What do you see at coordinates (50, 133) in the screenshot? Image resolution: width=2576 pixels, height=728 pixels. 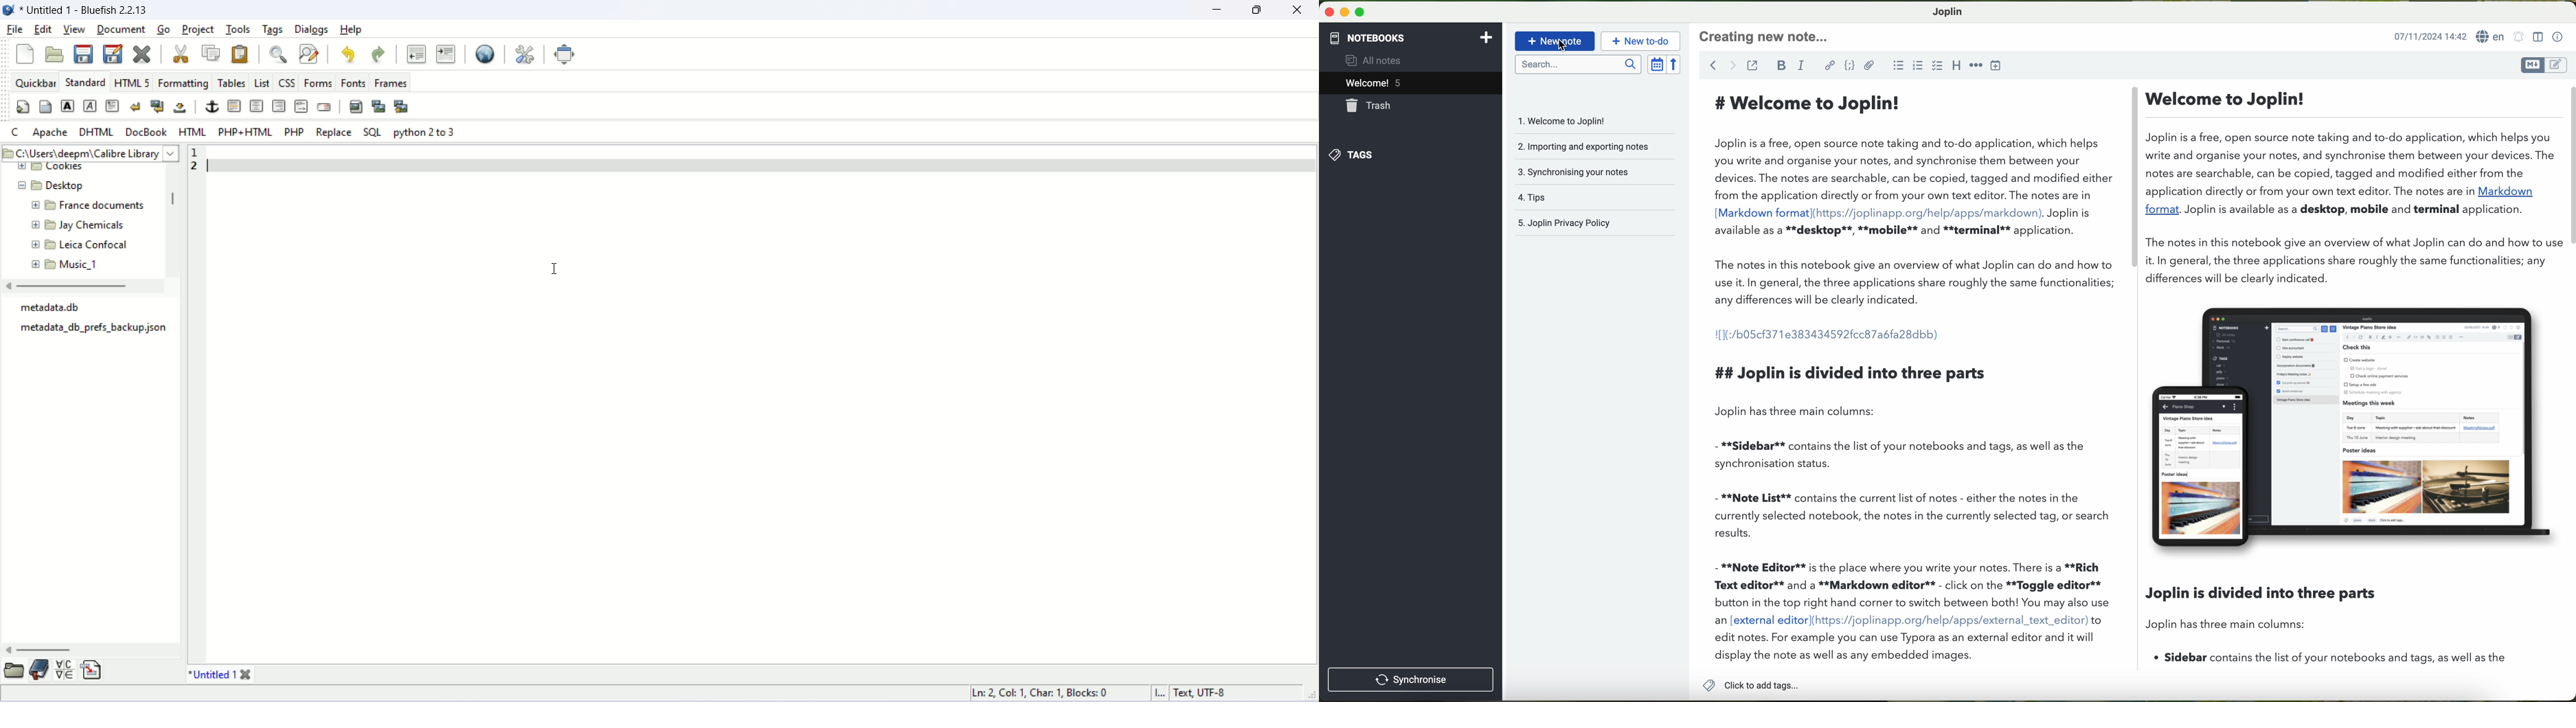 I see `Apache` at bounding box center [50, 133].